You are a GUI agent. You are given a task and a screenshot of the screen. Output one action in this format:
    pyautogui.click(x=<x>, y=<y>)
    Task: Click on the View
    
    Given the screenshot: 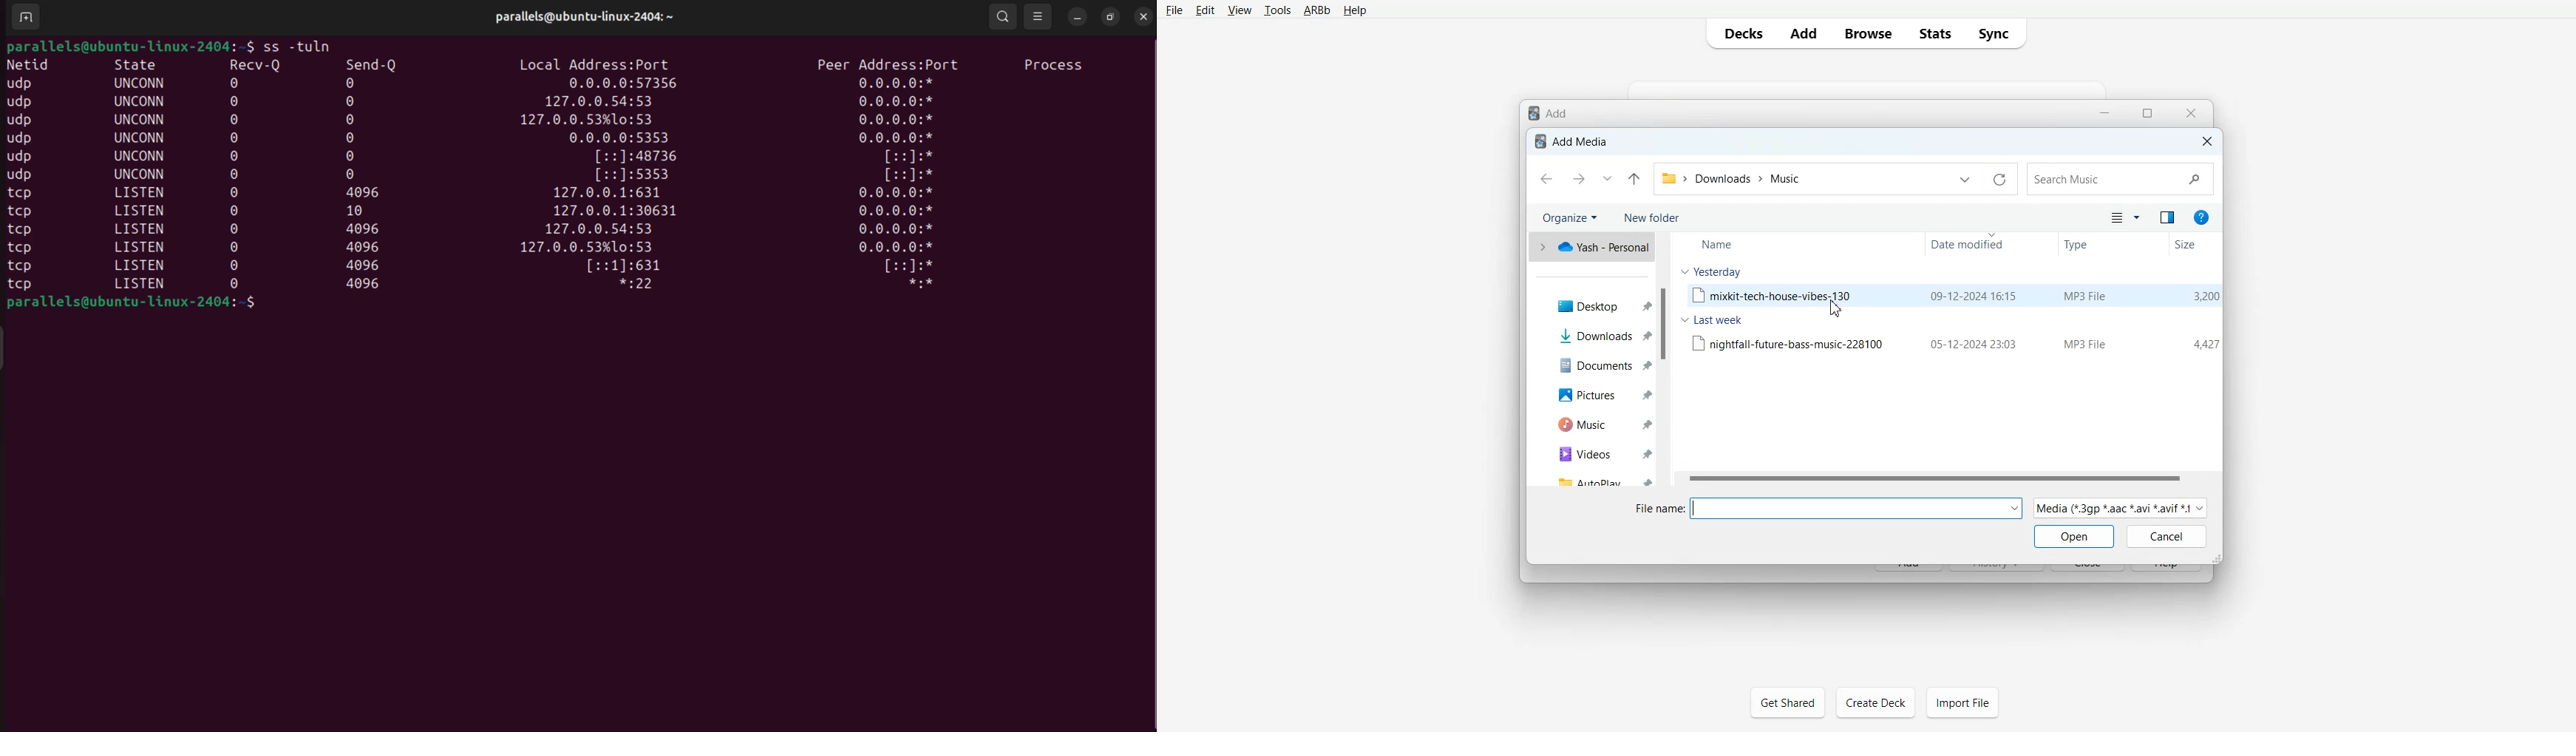 What is the action you would take?
    pyautogui.click(x=1238, y=10)
    